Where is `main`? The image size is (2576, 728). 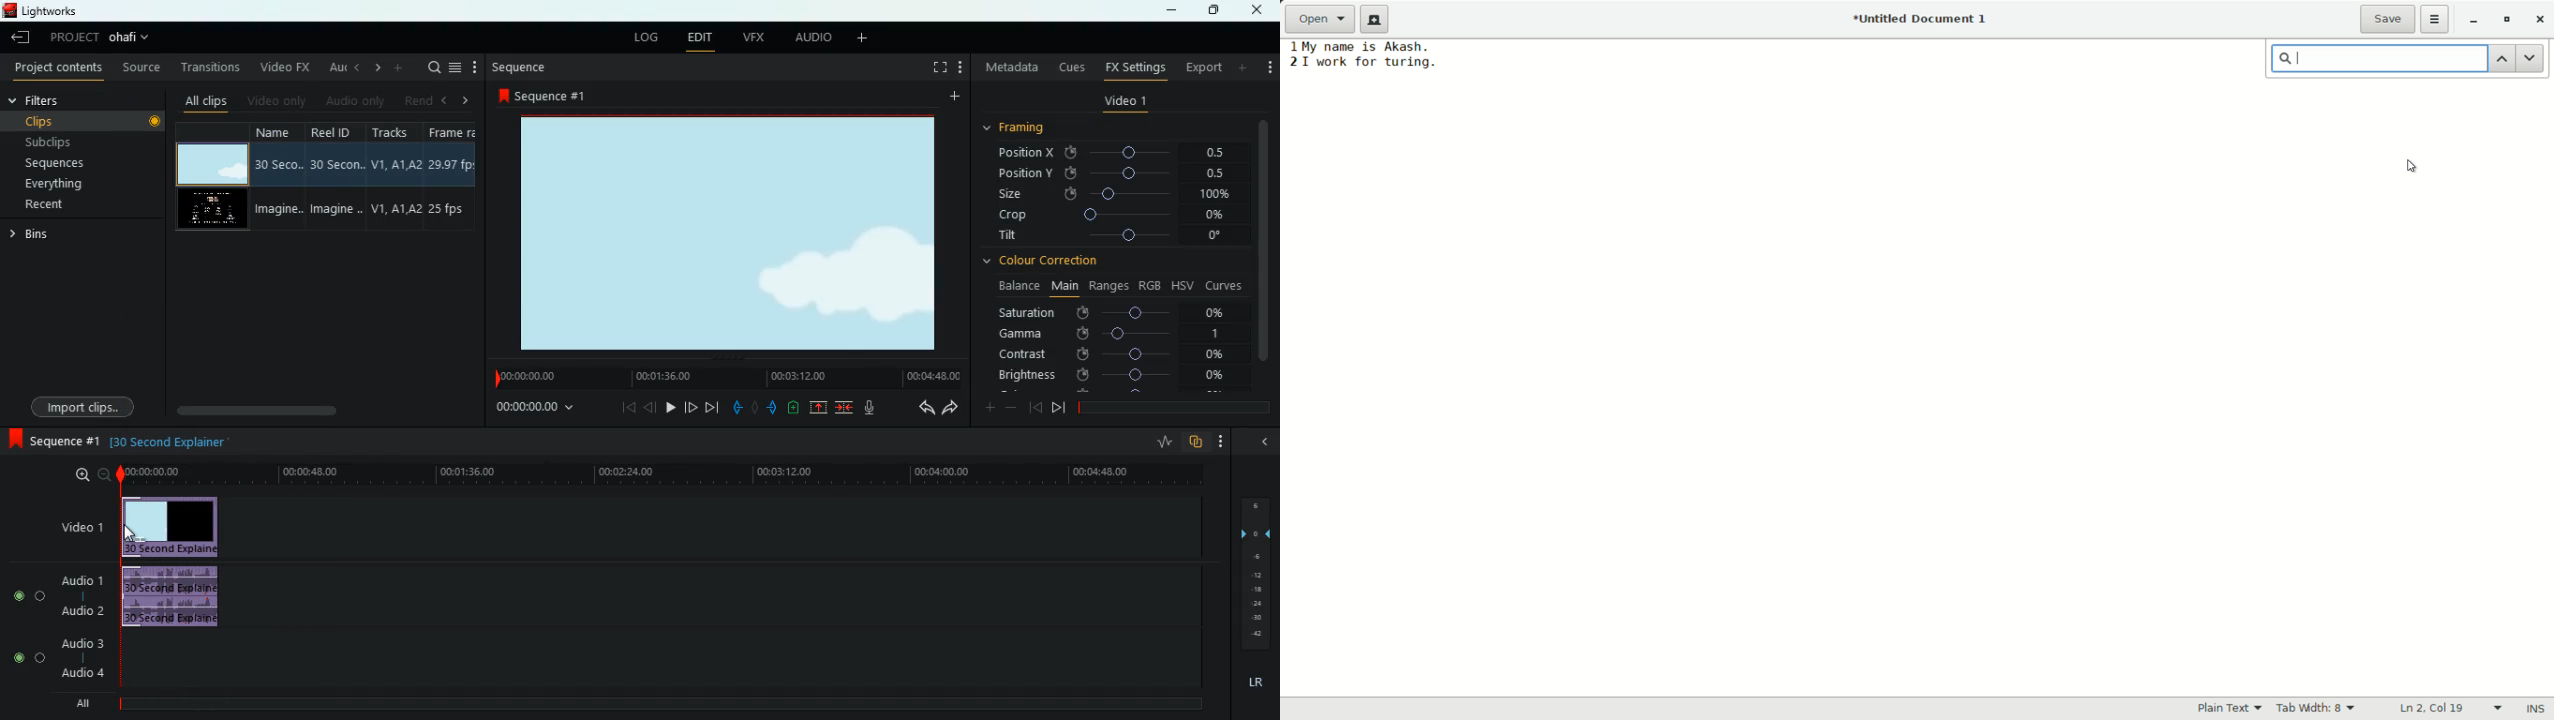 main is located at coordinates (1064, 285).